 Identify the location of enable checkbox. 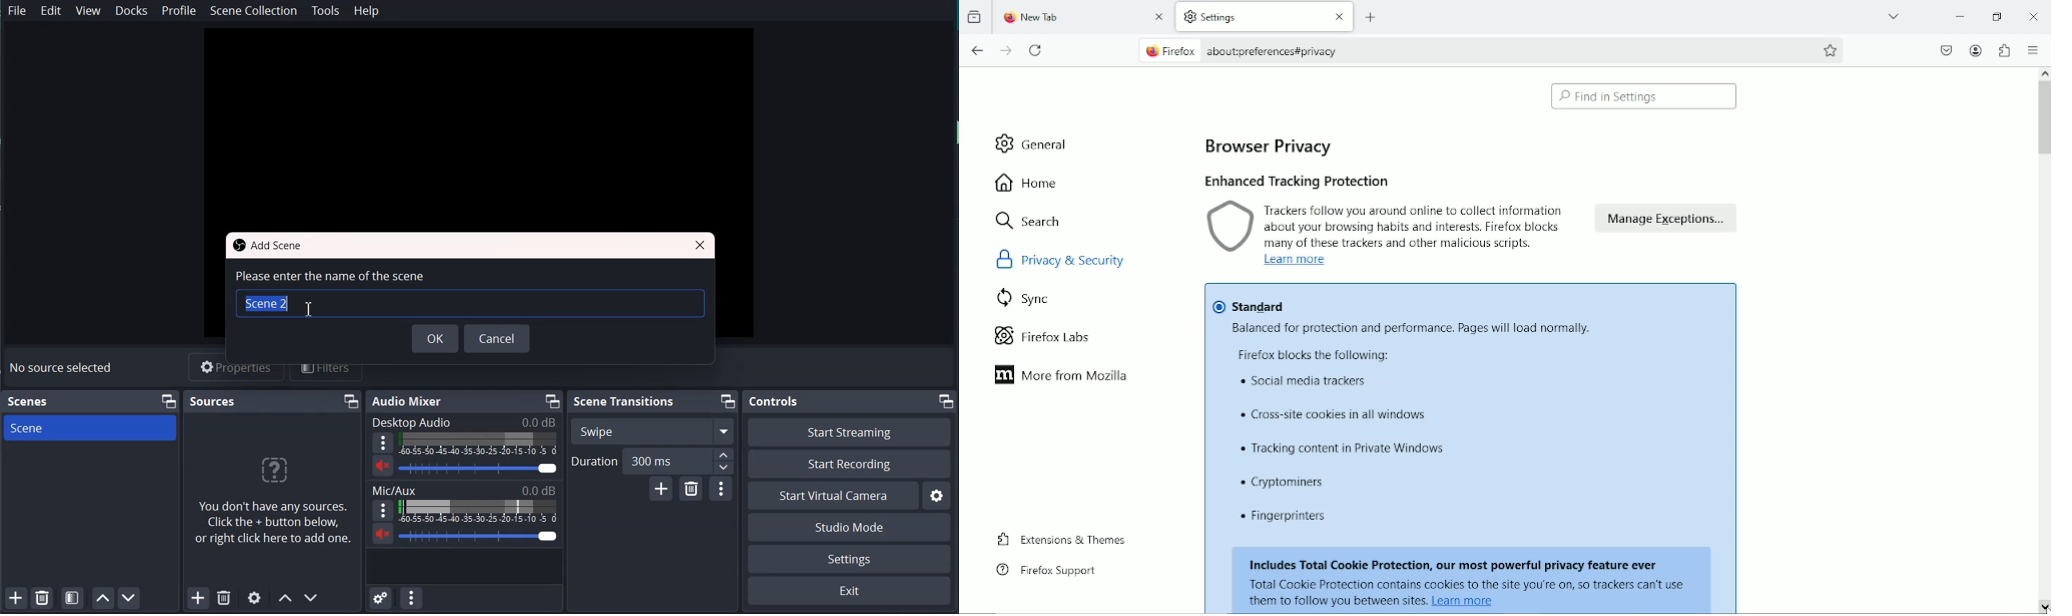
(1216, 307).